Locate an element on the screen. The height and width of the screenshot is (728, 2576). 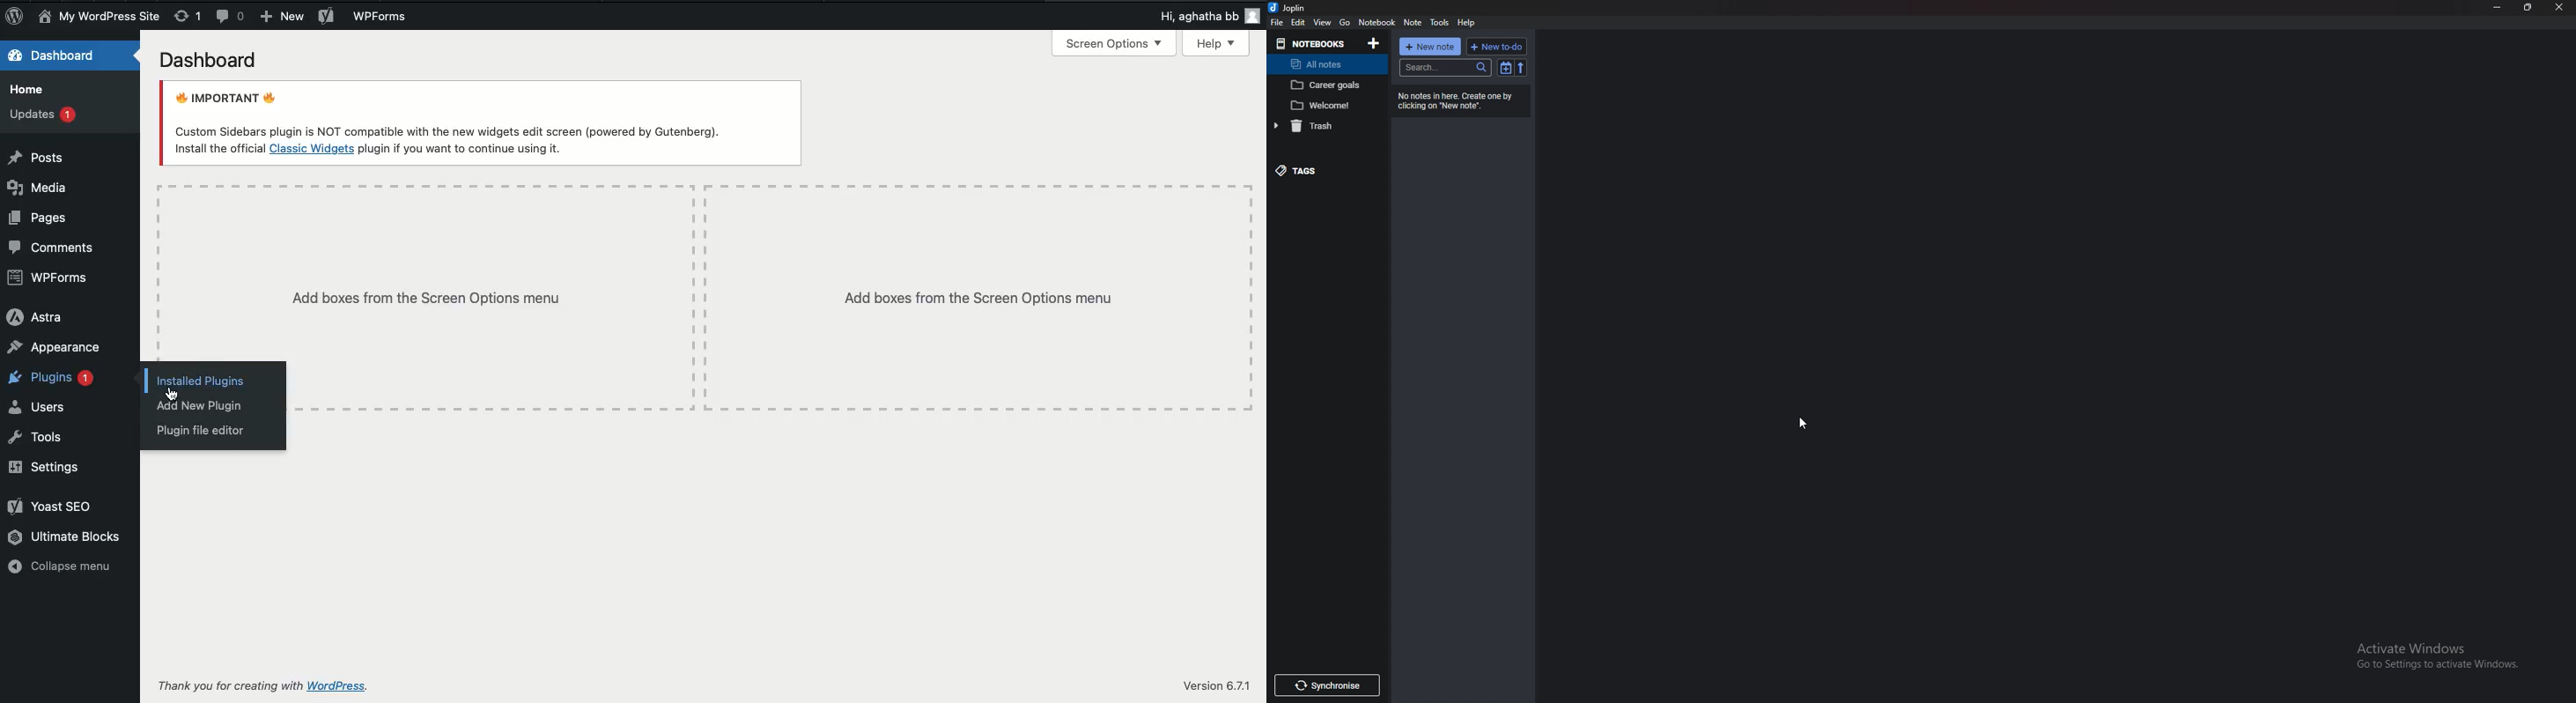
Hi user is located at coordinates (1208, 18).